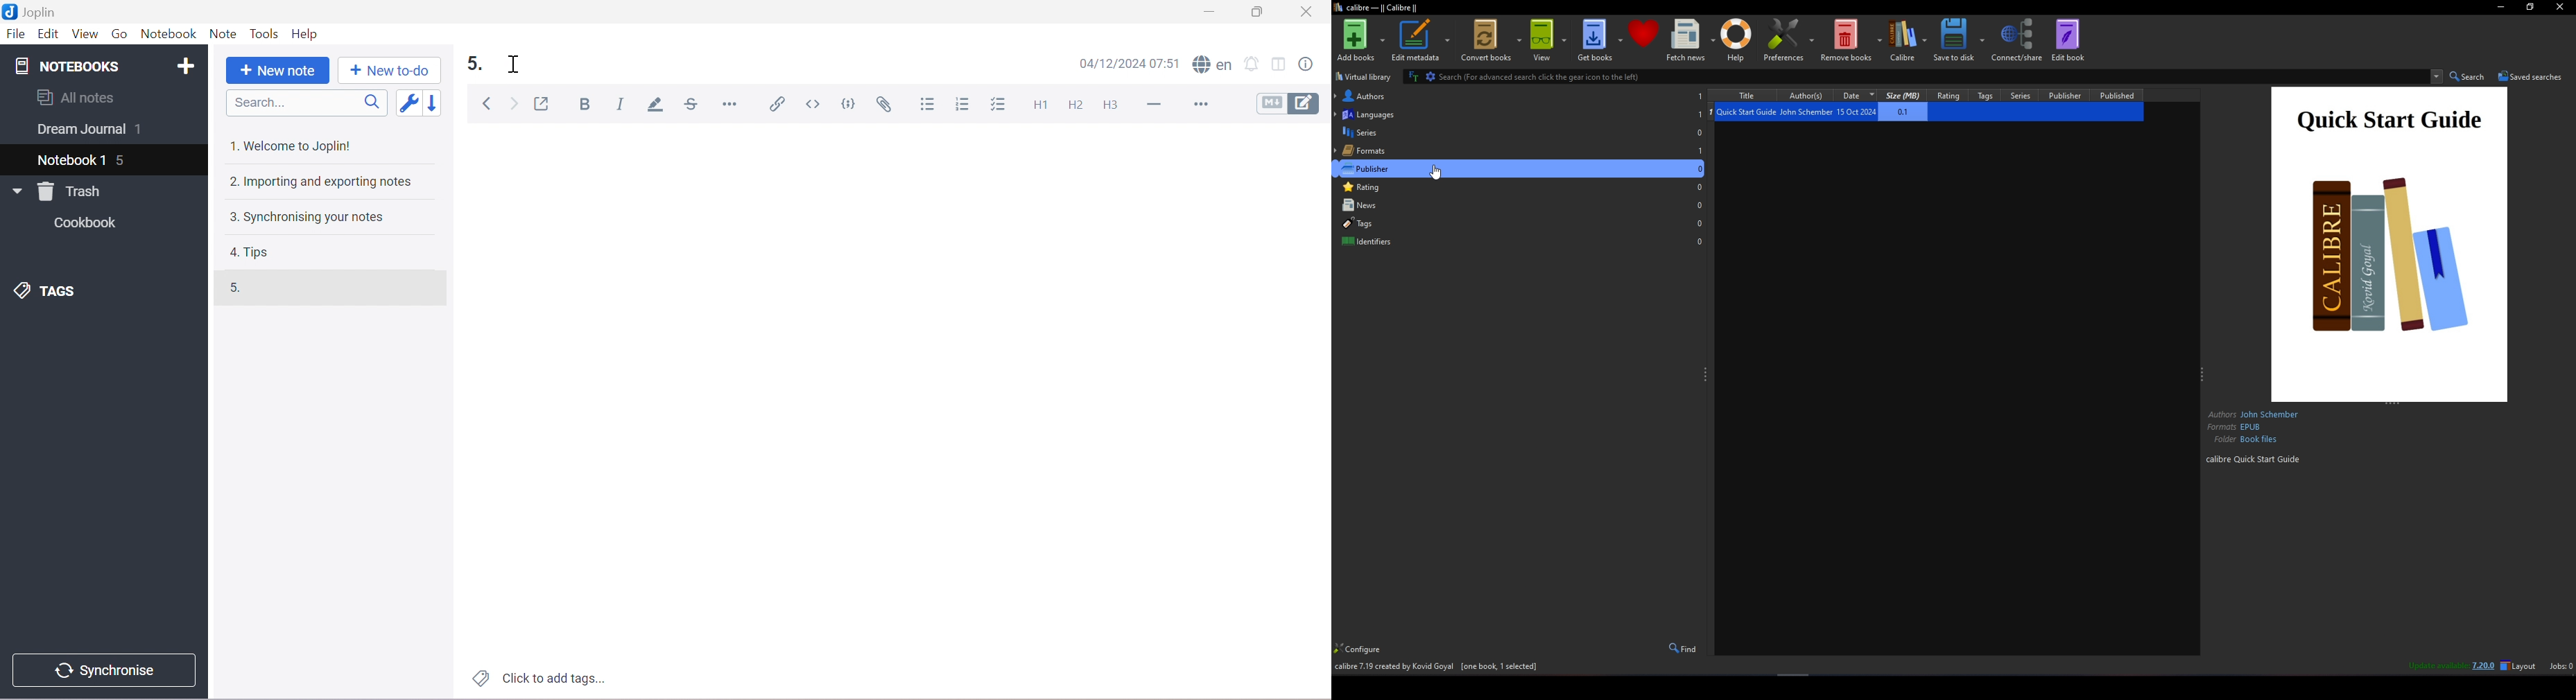 The image size is (2576, 700). Describe the element at coordinates (2204, 375) in the screenshot. I see `Right panel slider` at that location.